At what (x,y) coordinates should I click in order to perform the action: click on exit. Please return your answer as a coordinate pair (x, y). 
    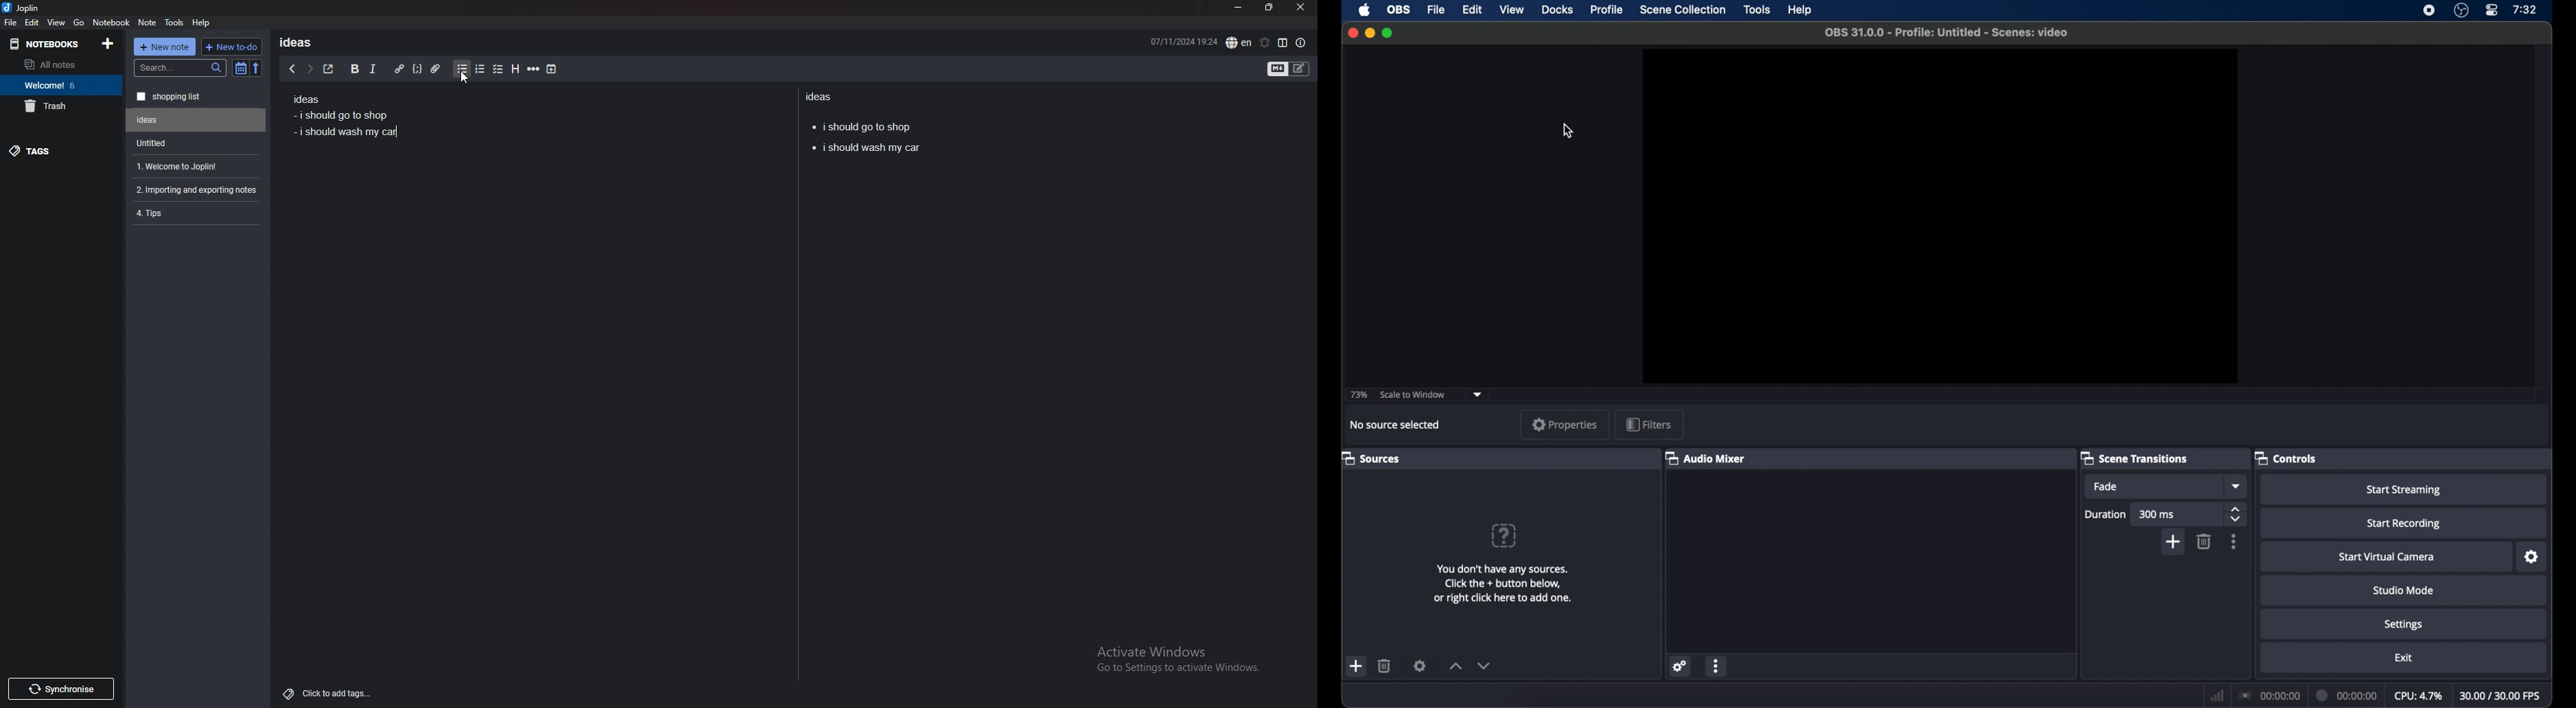
    Looking at the image, I should click on (2403, 658).